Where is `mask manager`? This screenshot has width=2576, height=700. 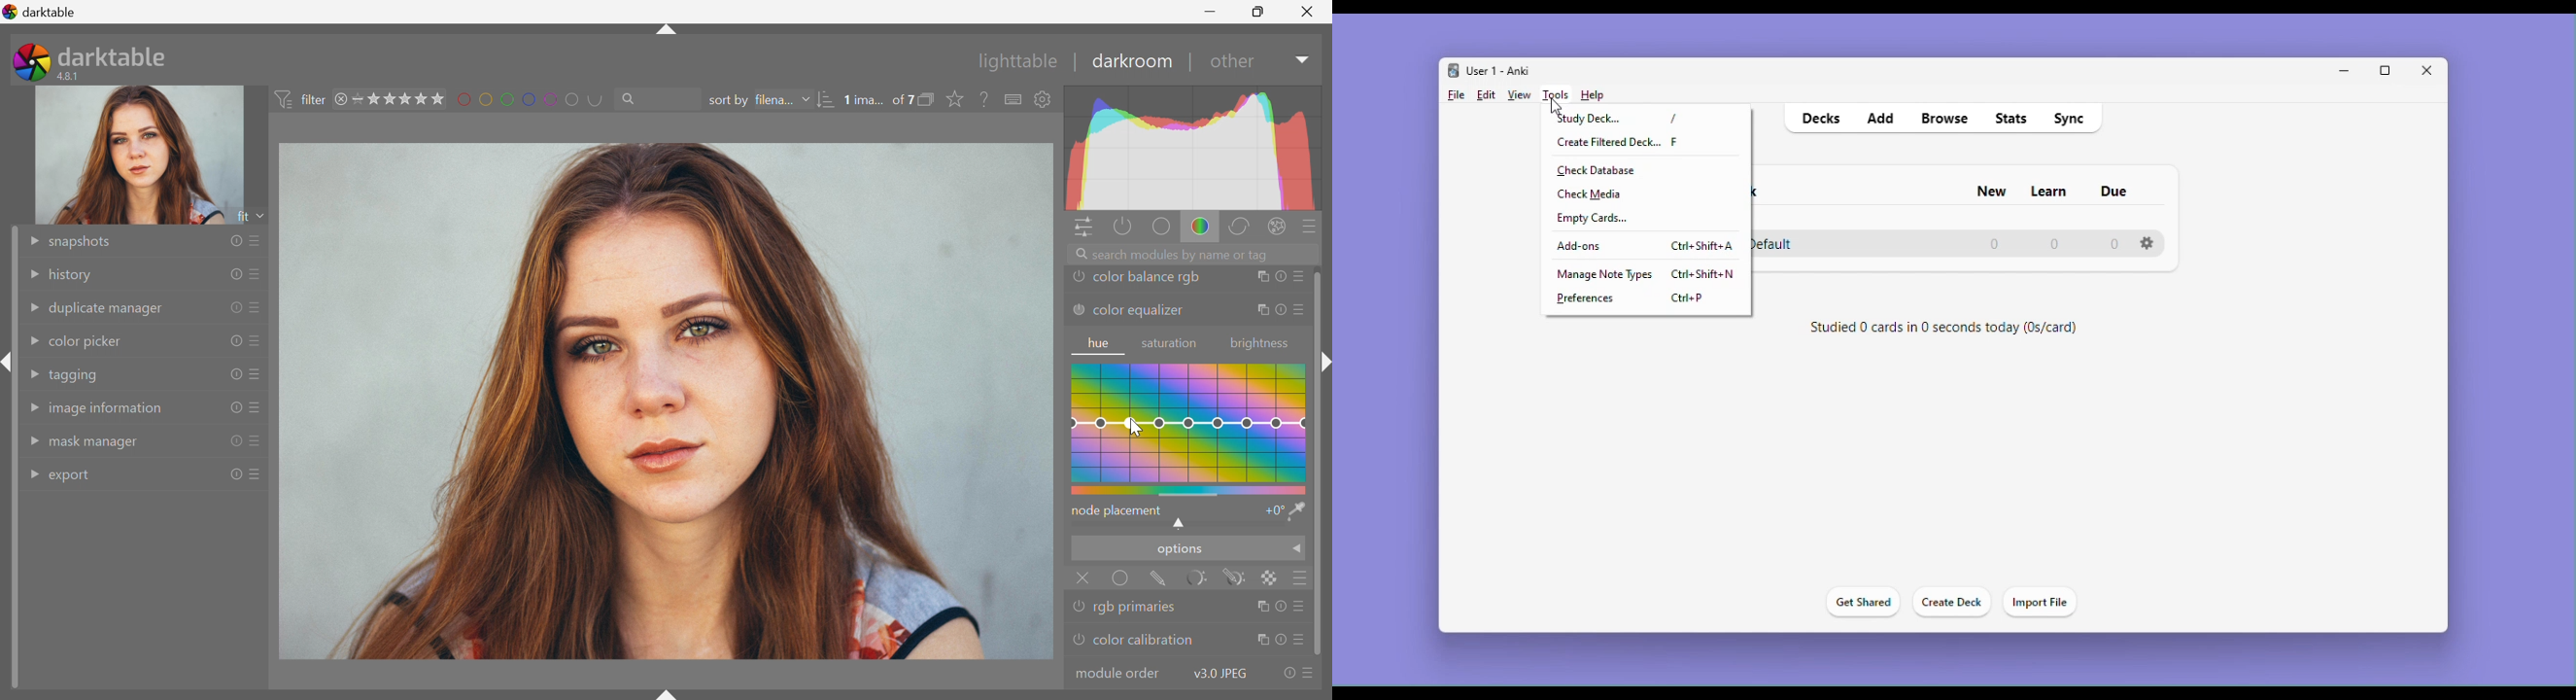
mask manager is located at coordinates (96, 444).